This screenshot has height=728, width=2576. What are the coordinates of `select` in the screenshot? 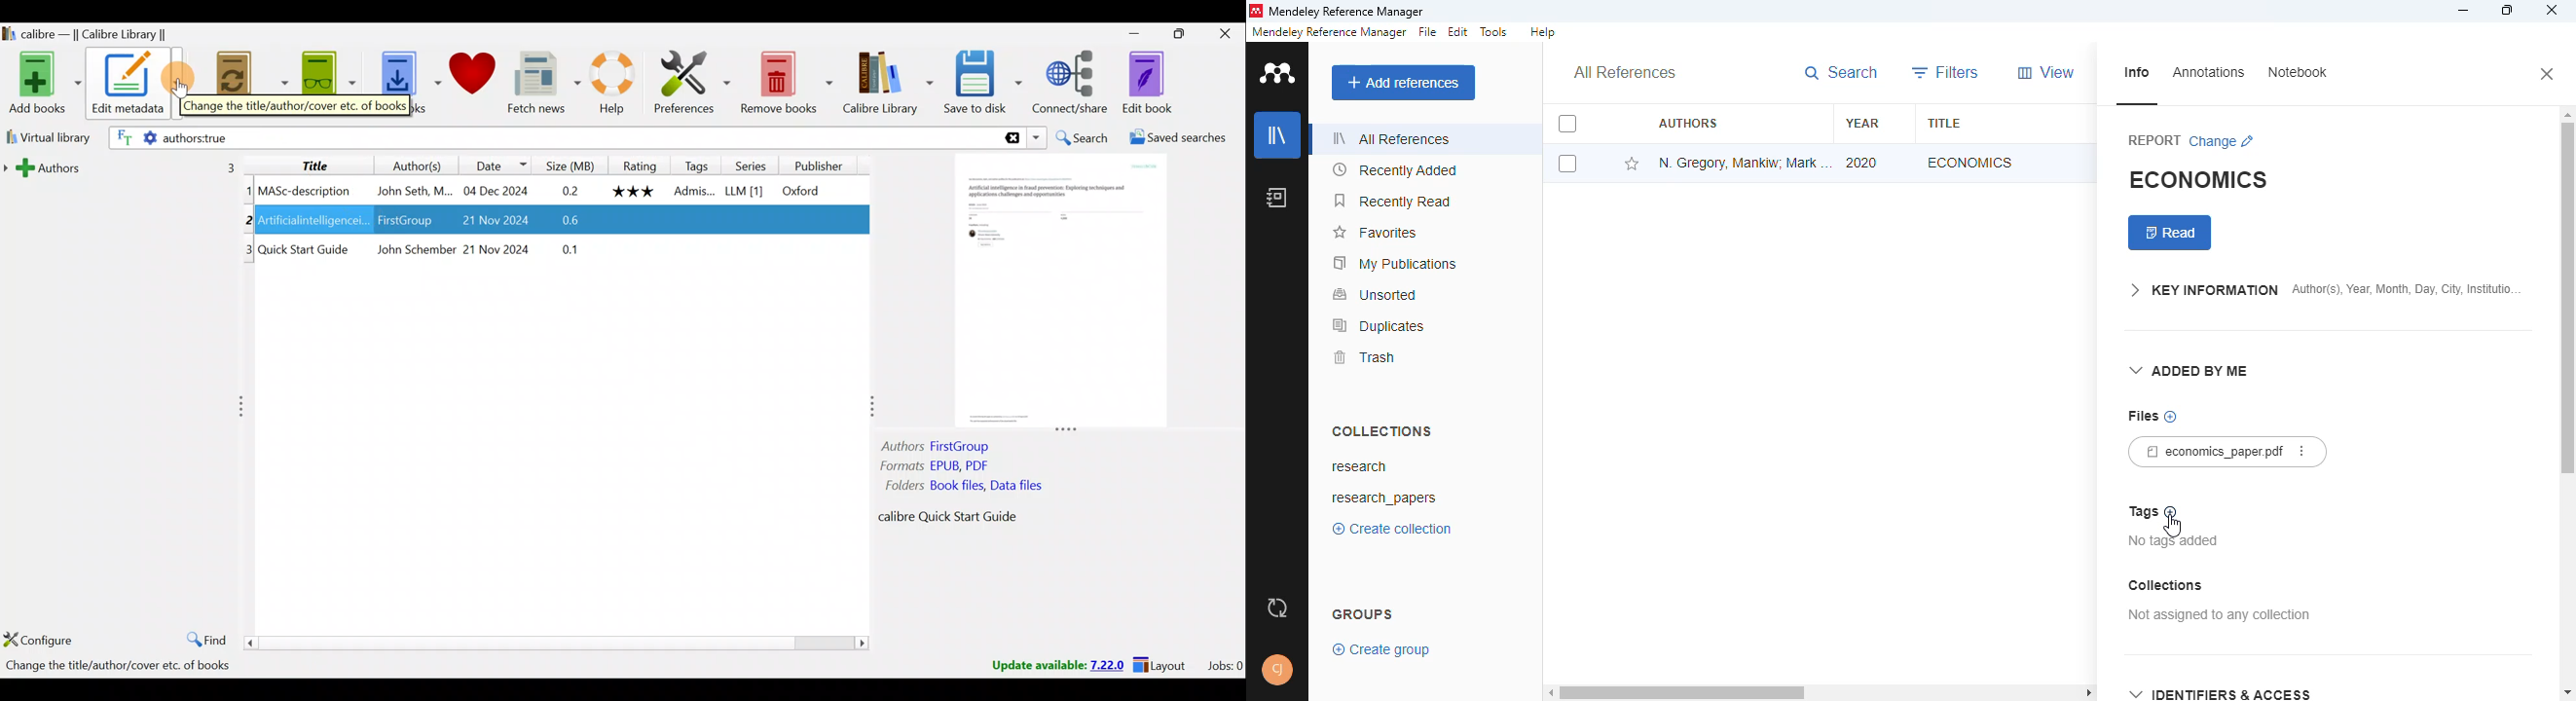 It's located at (1567, 125).